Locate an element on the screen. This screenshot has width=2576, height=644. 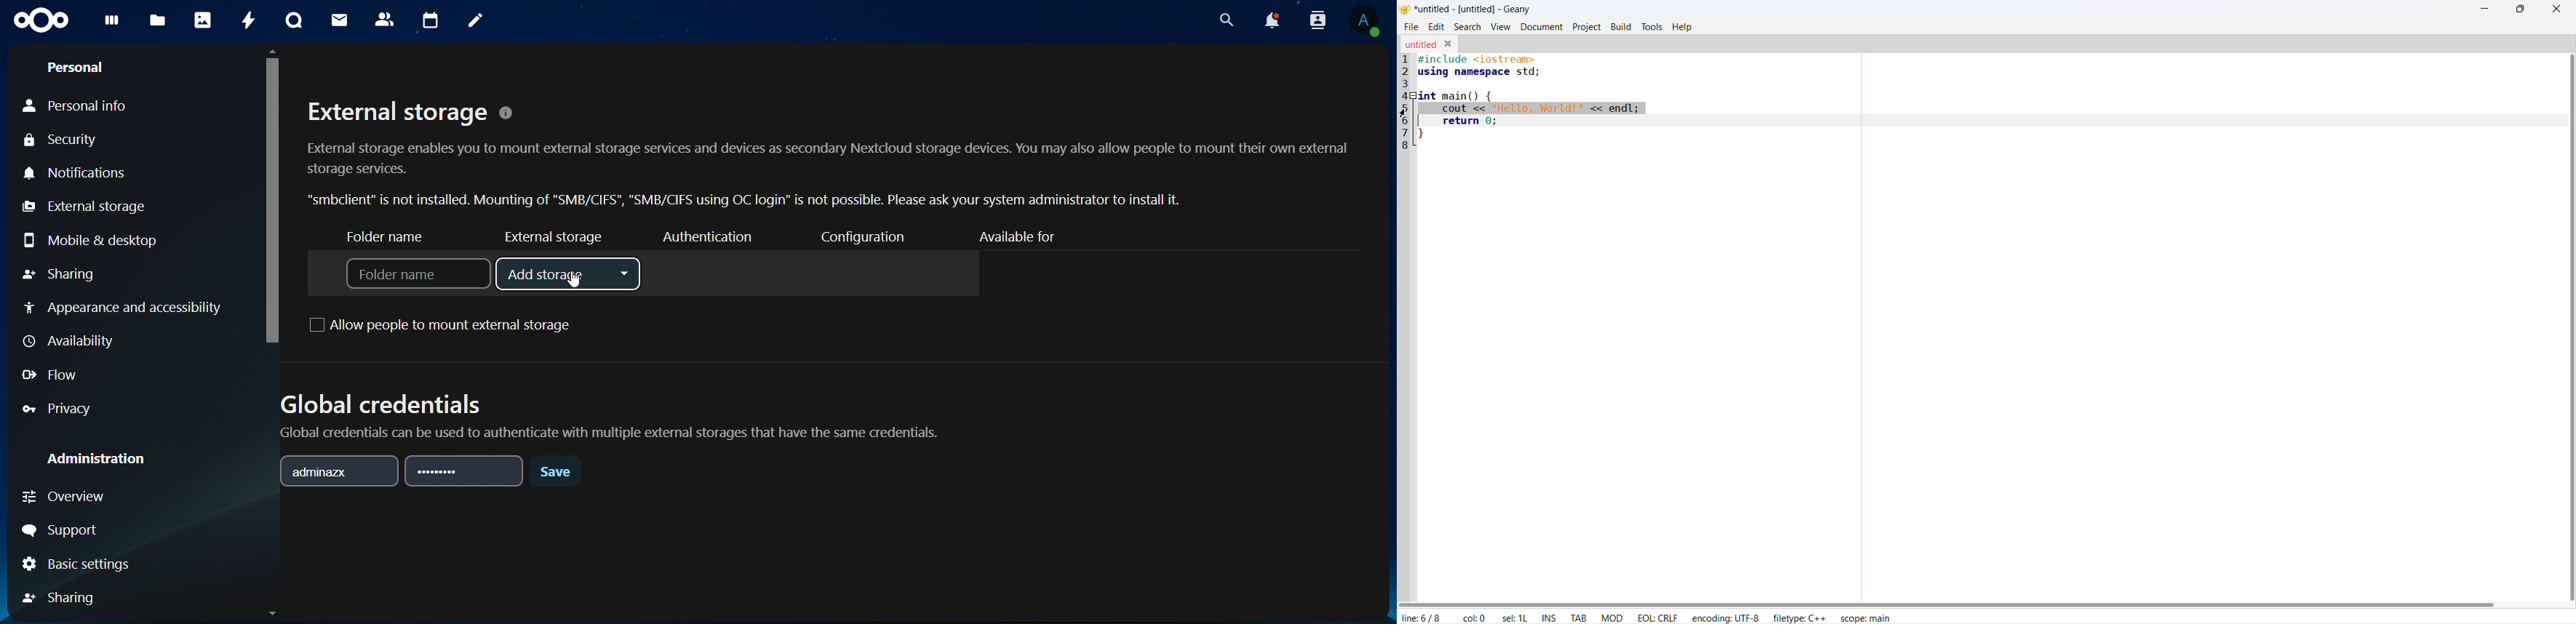
notifications is located at coordinates (1273, 20).